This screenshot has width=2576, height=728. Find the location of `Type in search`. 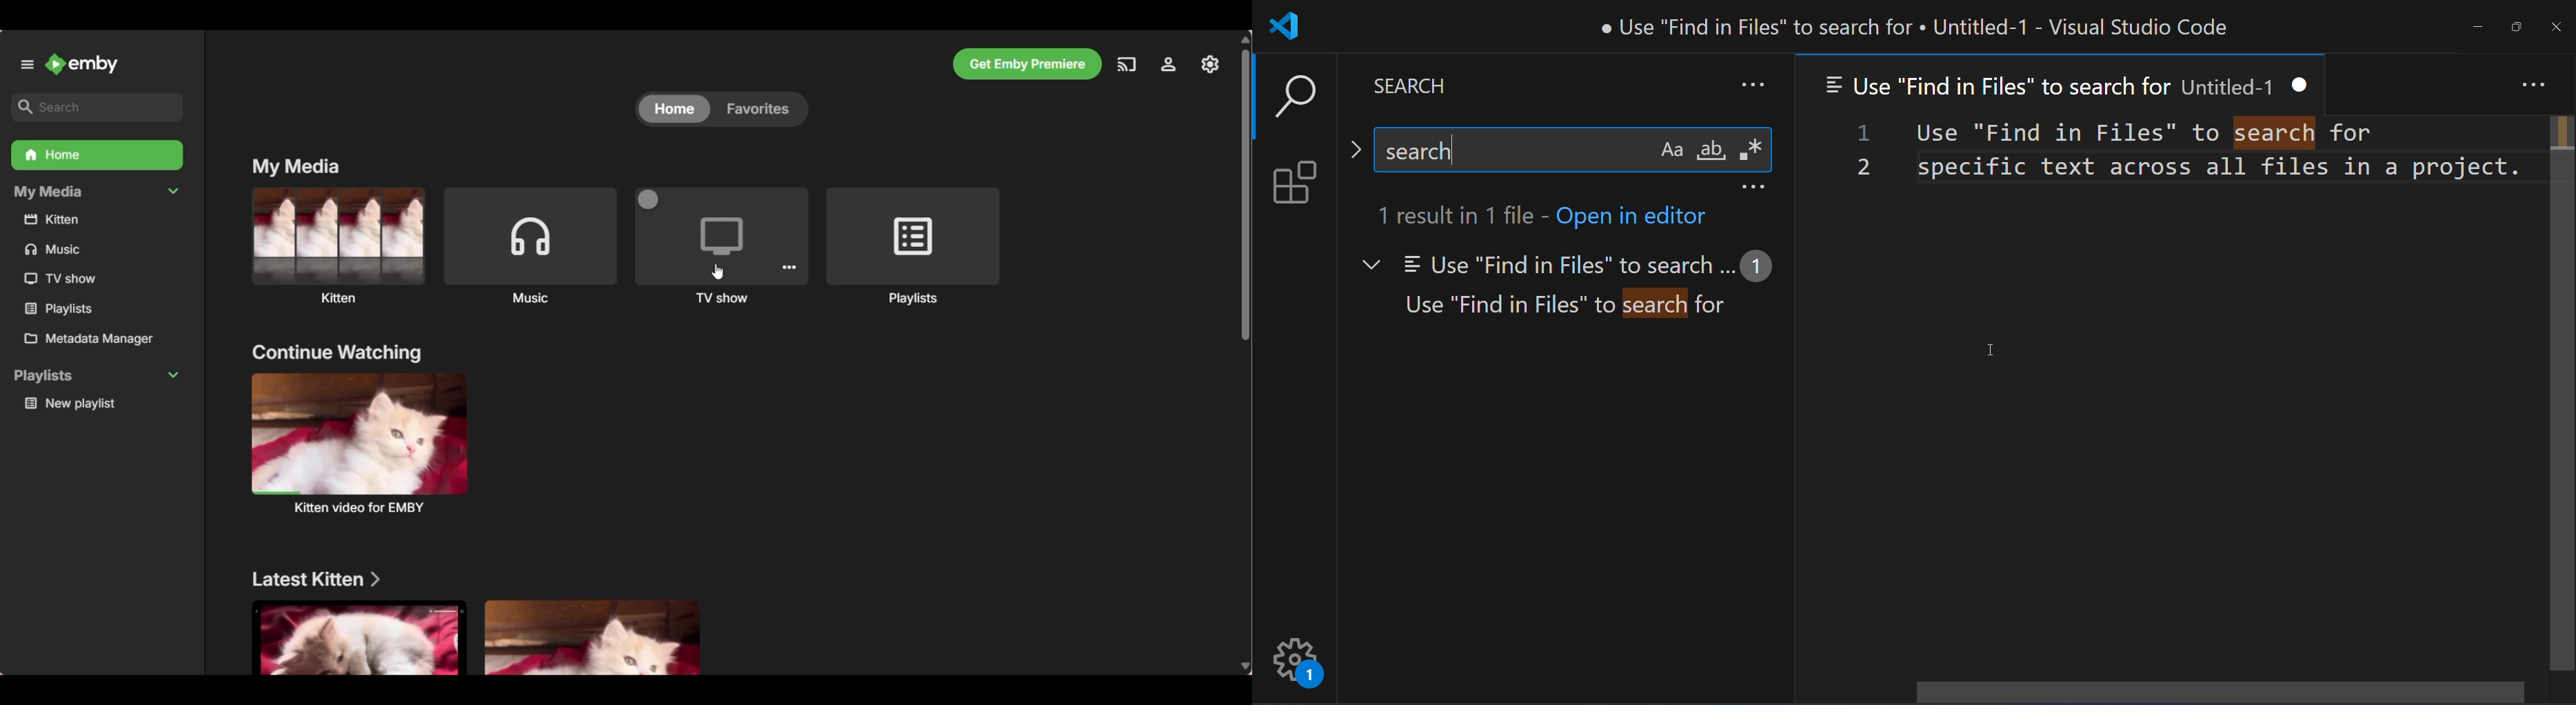

Type in search is located at coordinates (97, 108).